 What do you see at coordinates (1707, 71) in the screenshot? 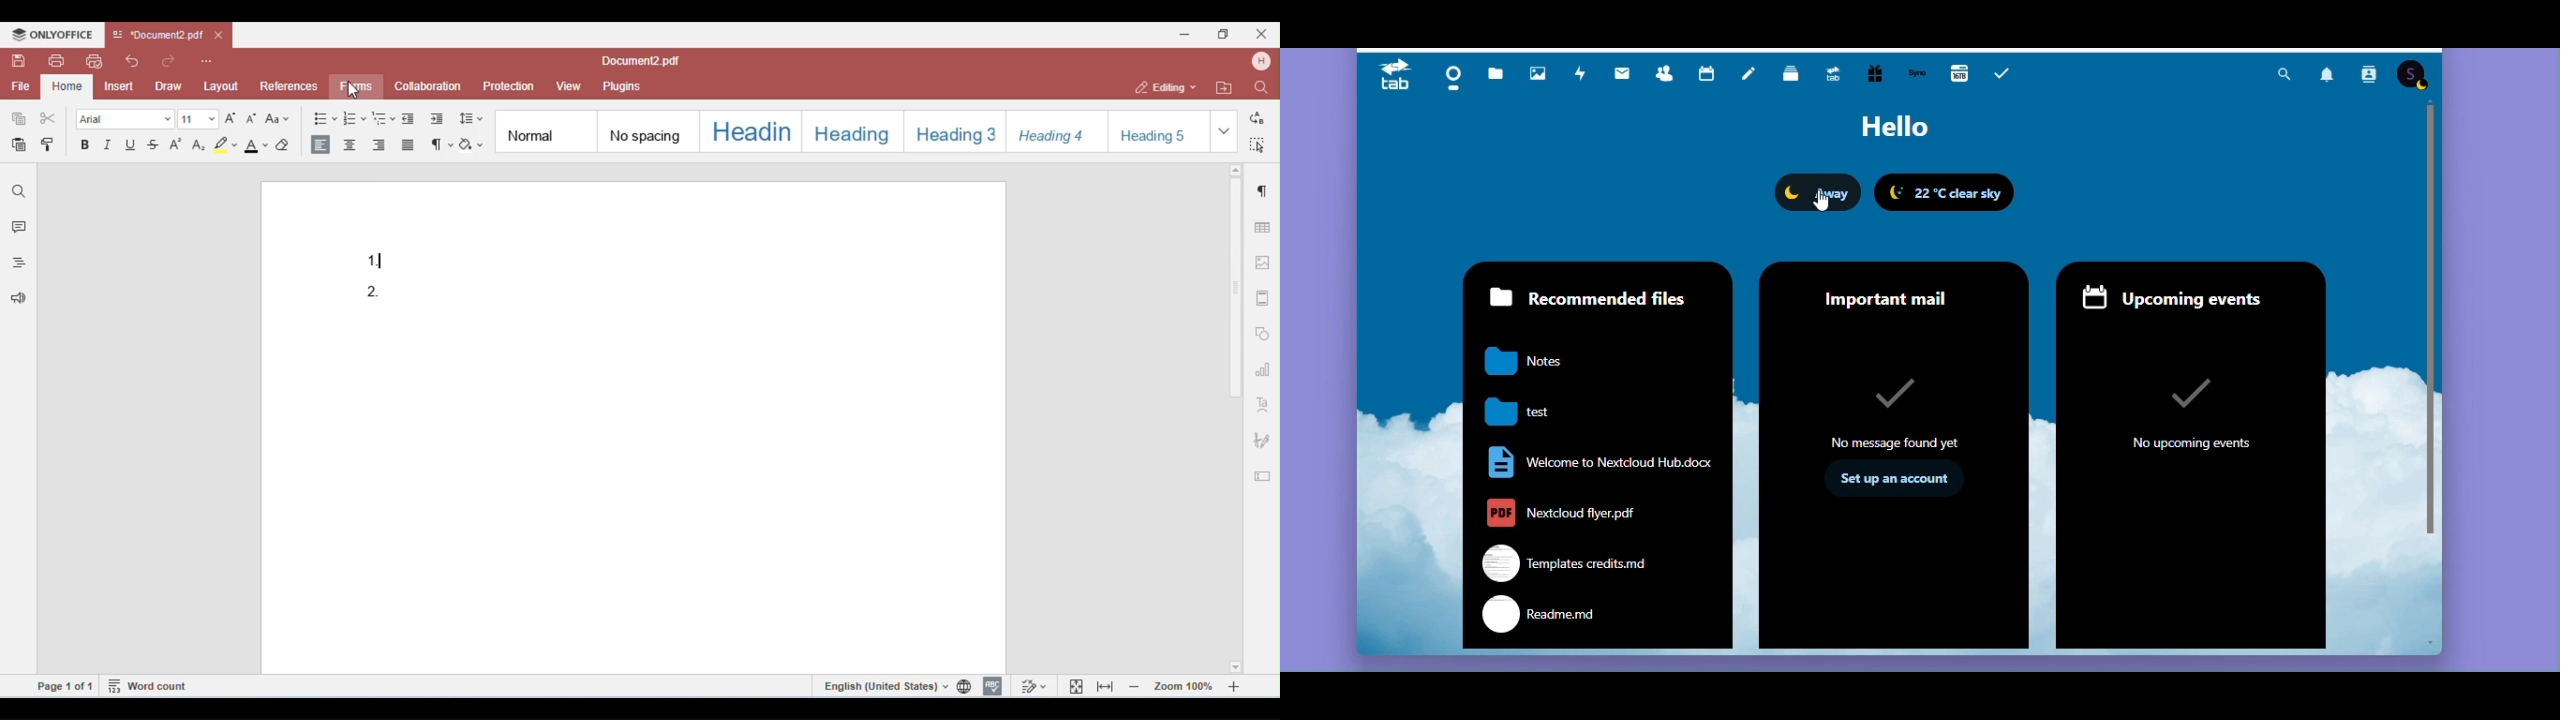
I see `Calendar` at bounding box center [1707, 71].